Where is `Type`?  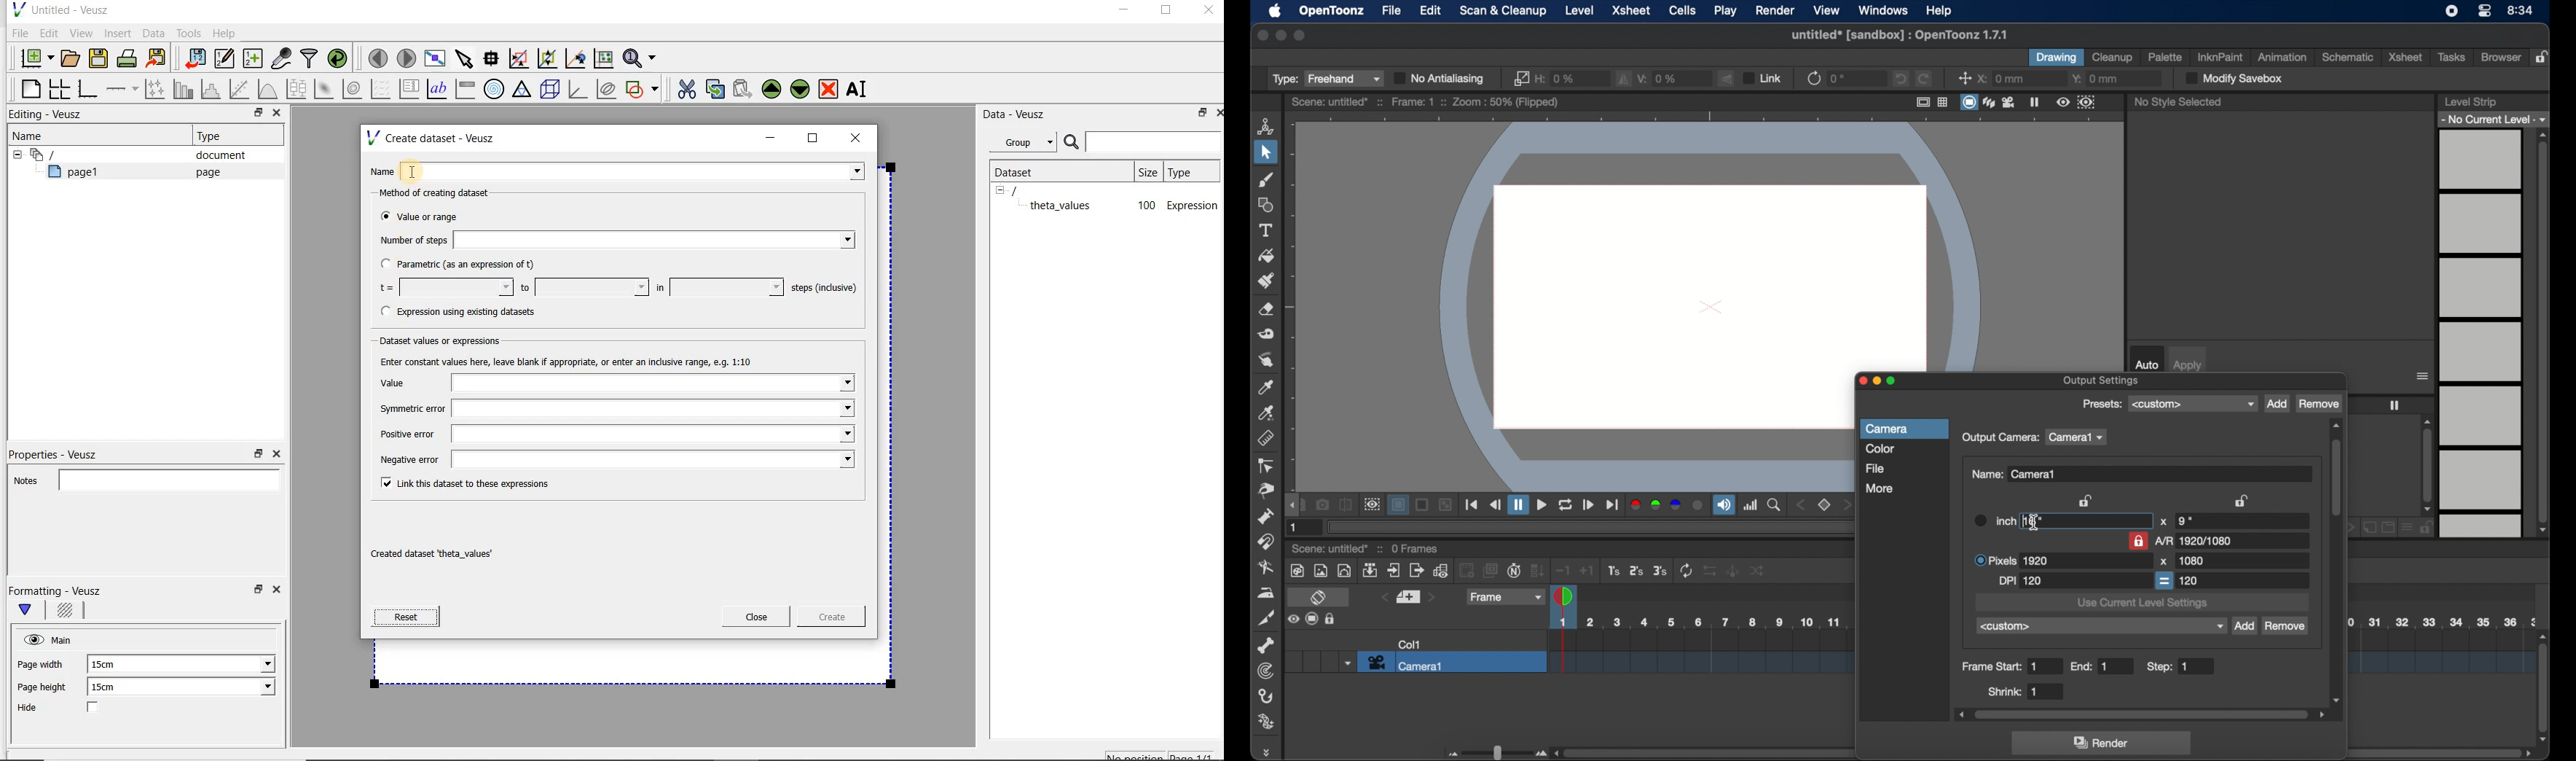 Type is located at coordinates (1190, 171).